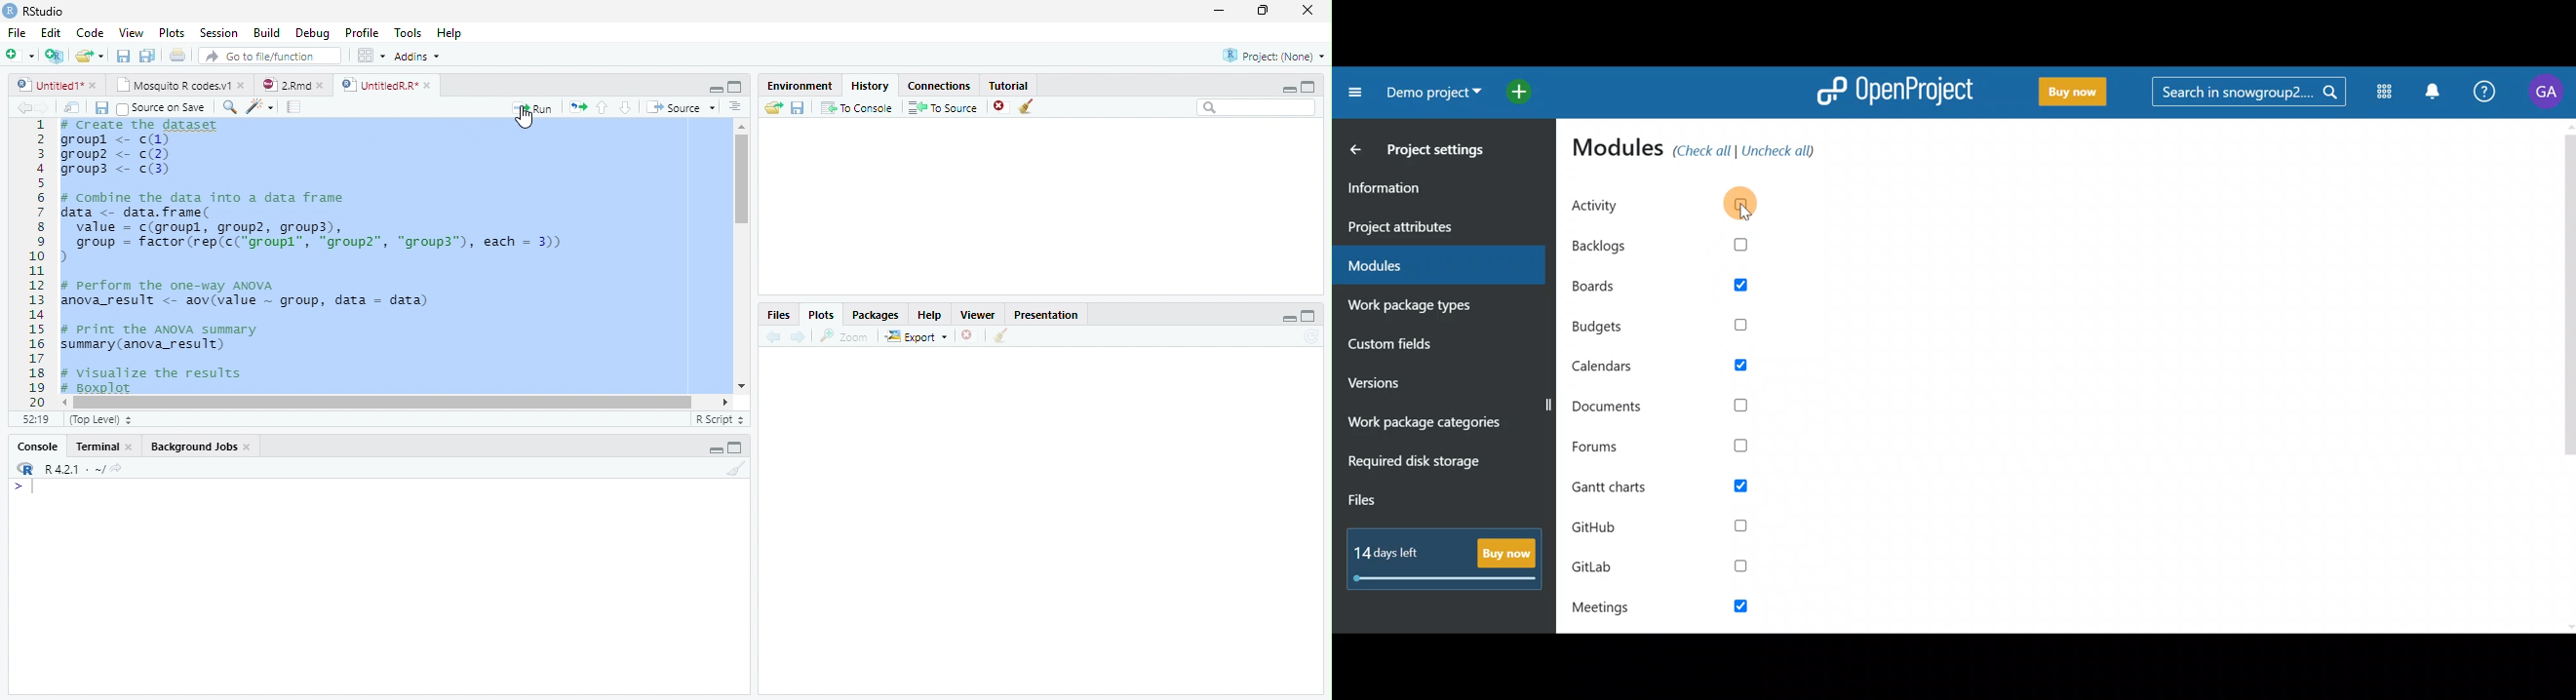 Image resolution: width=2576 pixels, height=700 pixels. What do you see at coordinates (2545, 95) in the screenshot?
I see `Account name` at bounding box center [2545, 95].